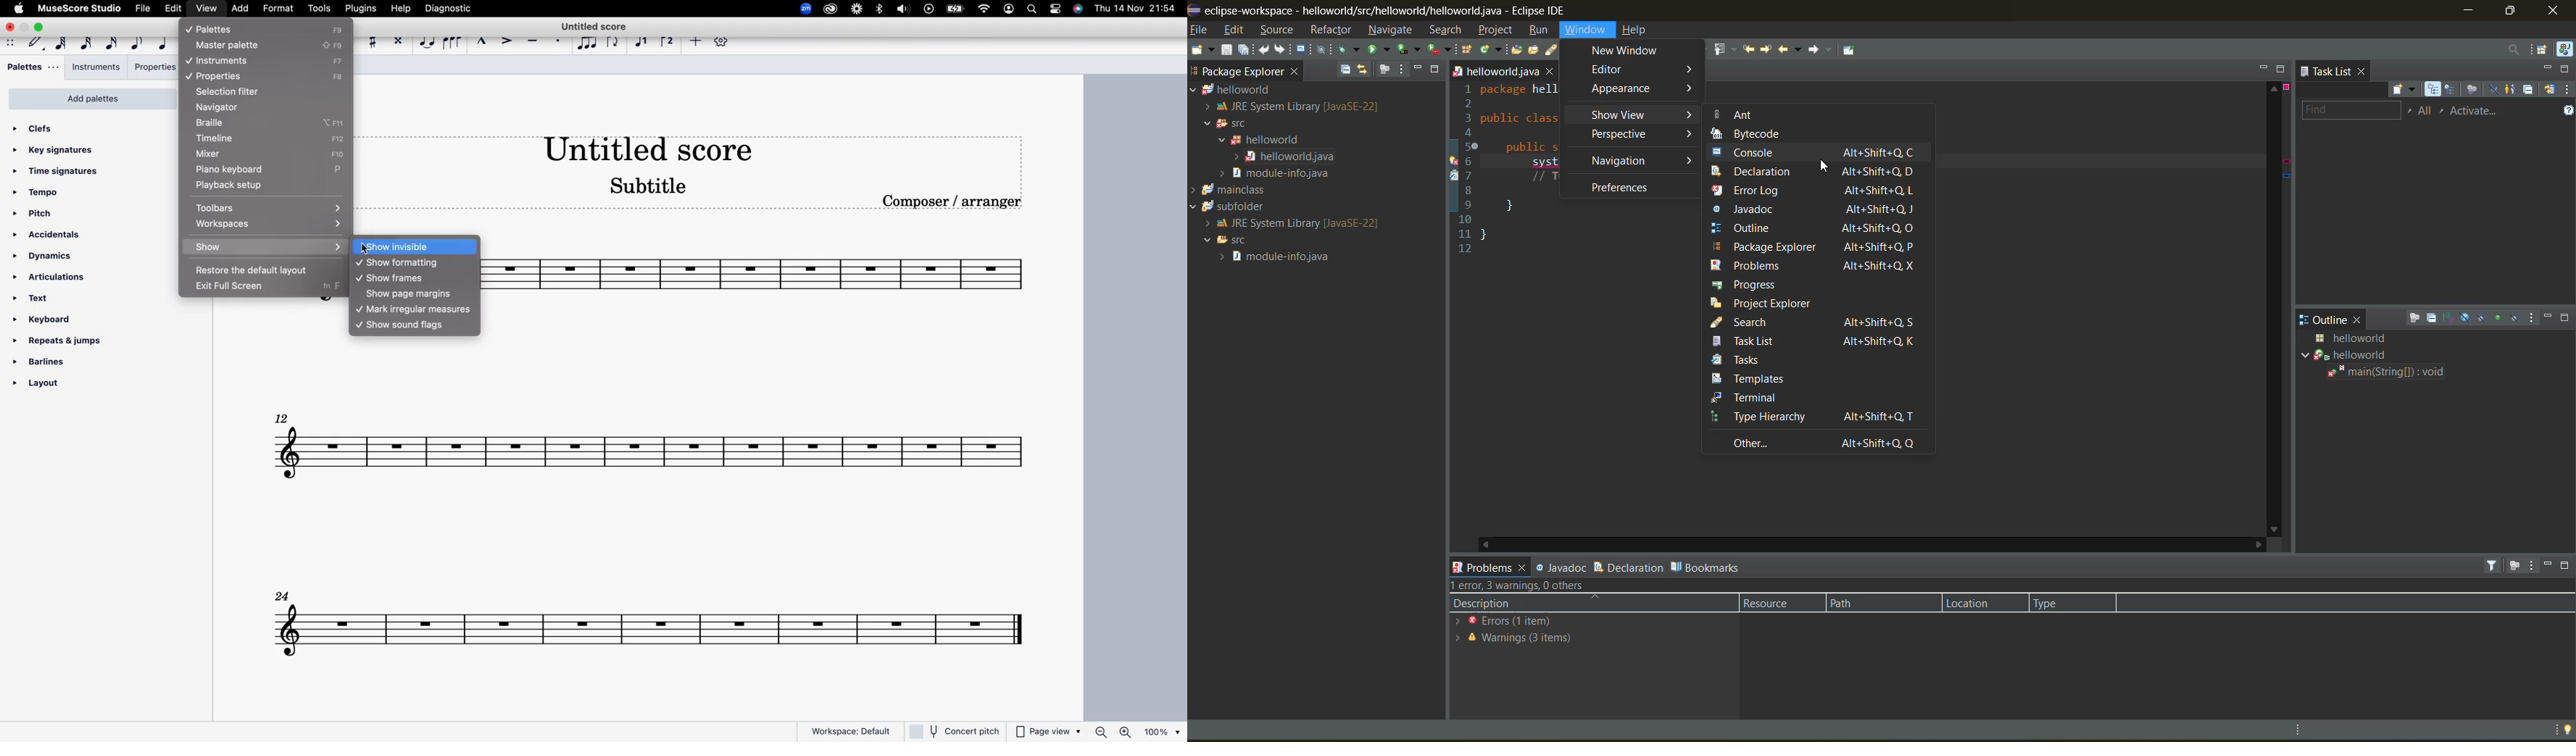 The image size is (2576, 756). Describe the element at coordinates (555, 44) in the screenshot. I see `staccato` at that location.